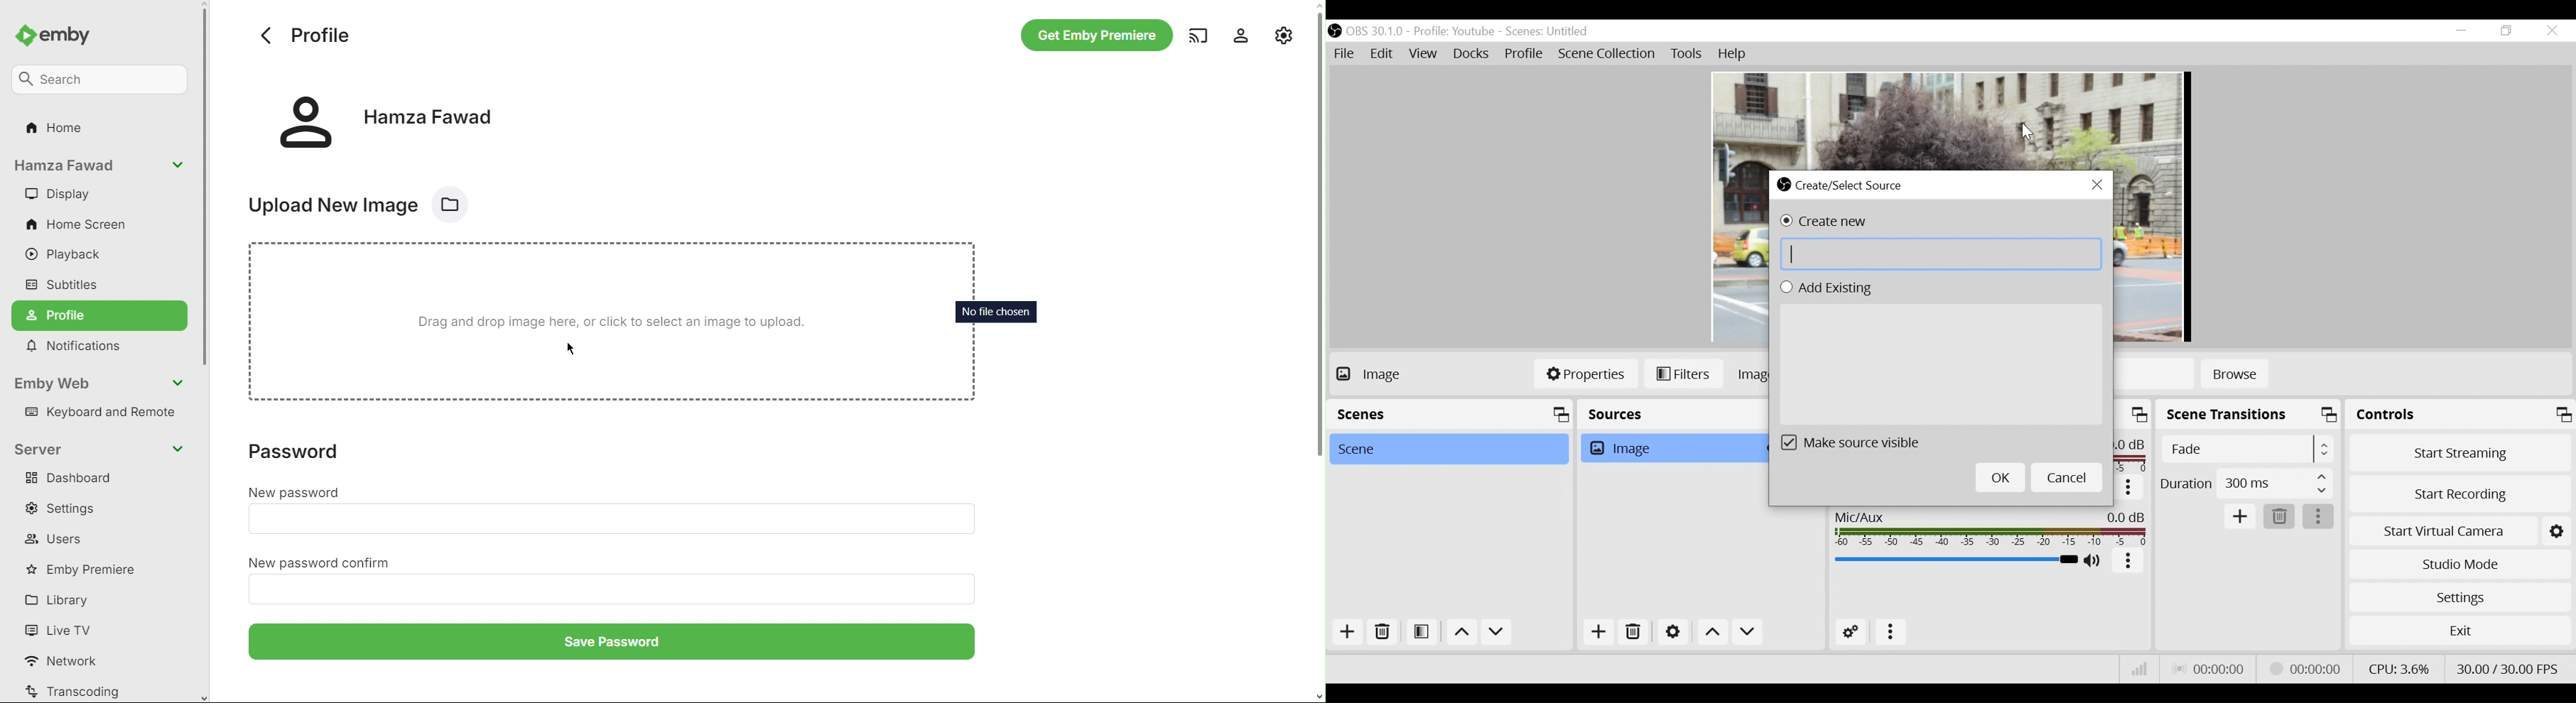  Describe the element at coordinates (2461, 31) in the screenshot. I see `minimize` at that location.